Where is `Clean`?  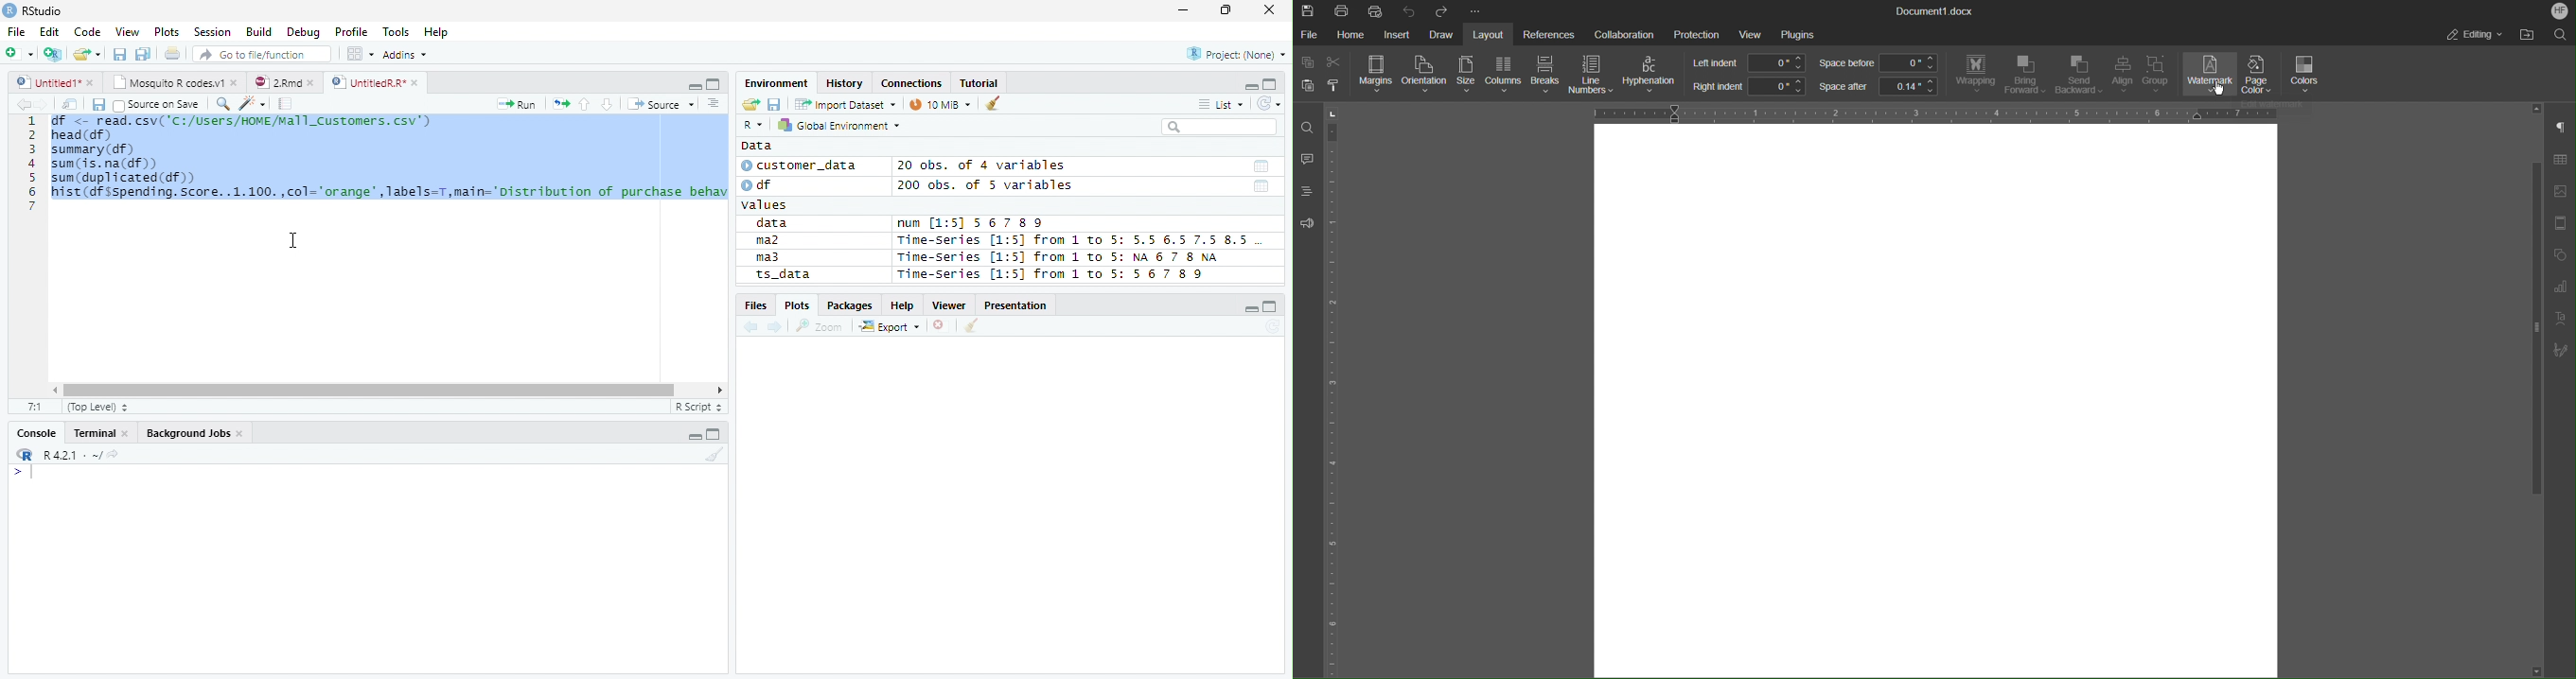
Clean is located at coordinates (715, 456).